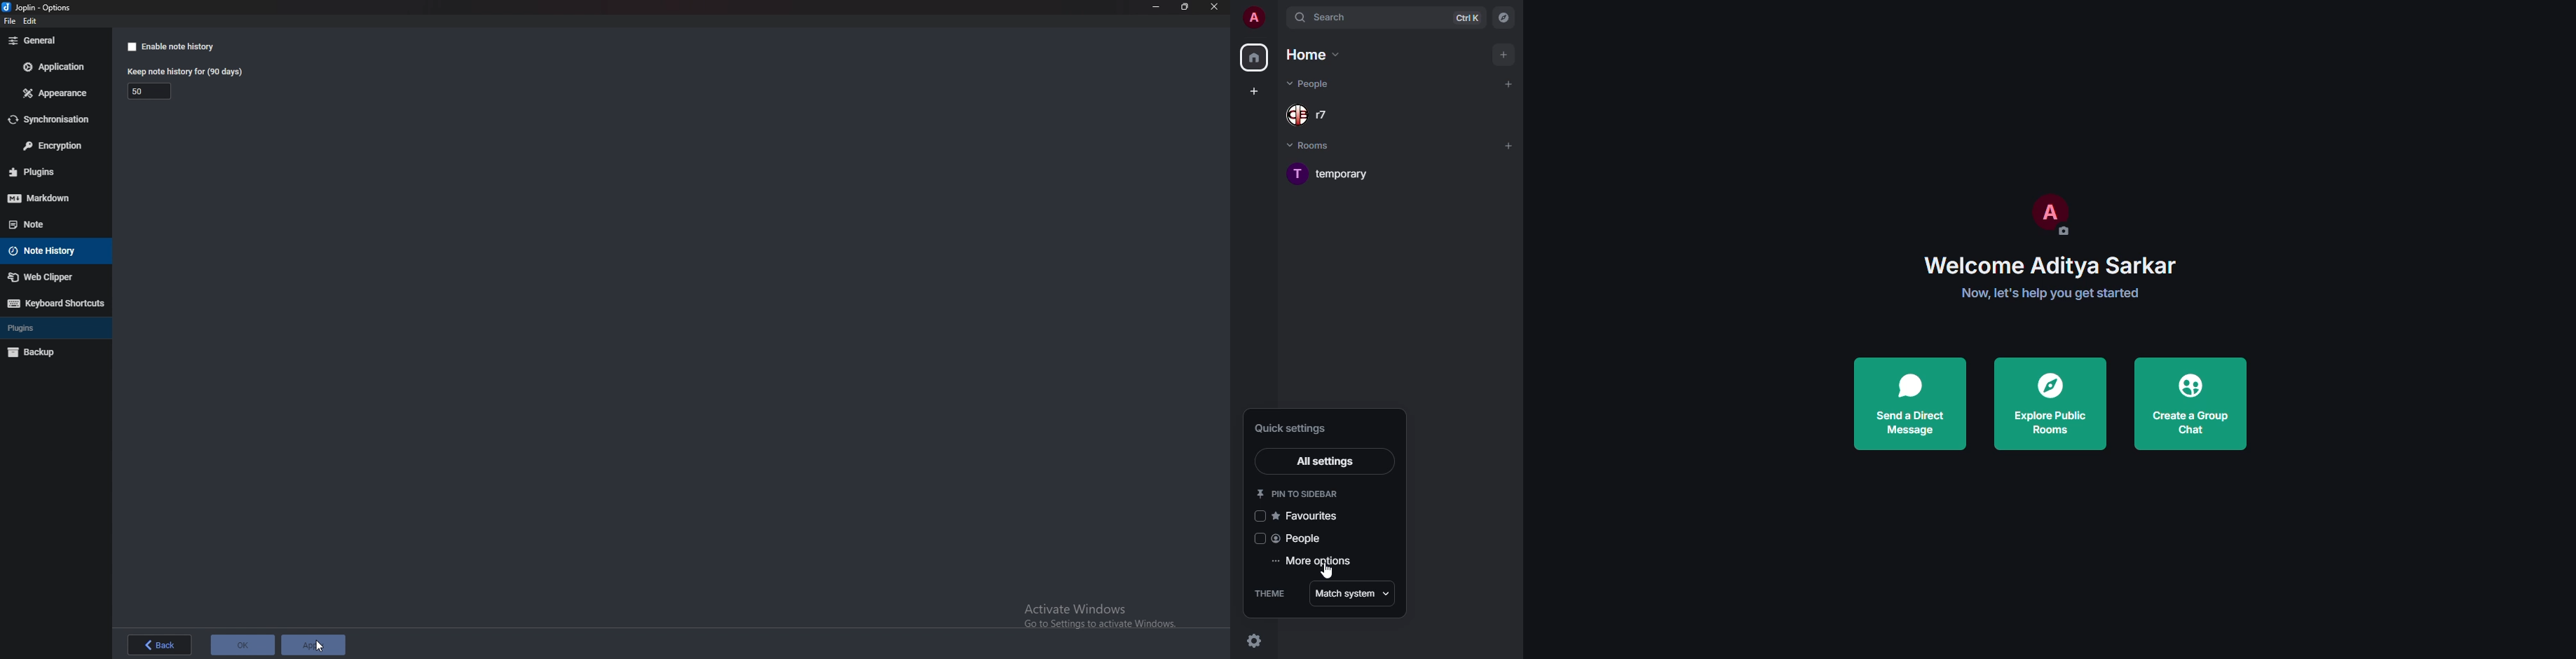  I want to click on options, so click(39, 7).